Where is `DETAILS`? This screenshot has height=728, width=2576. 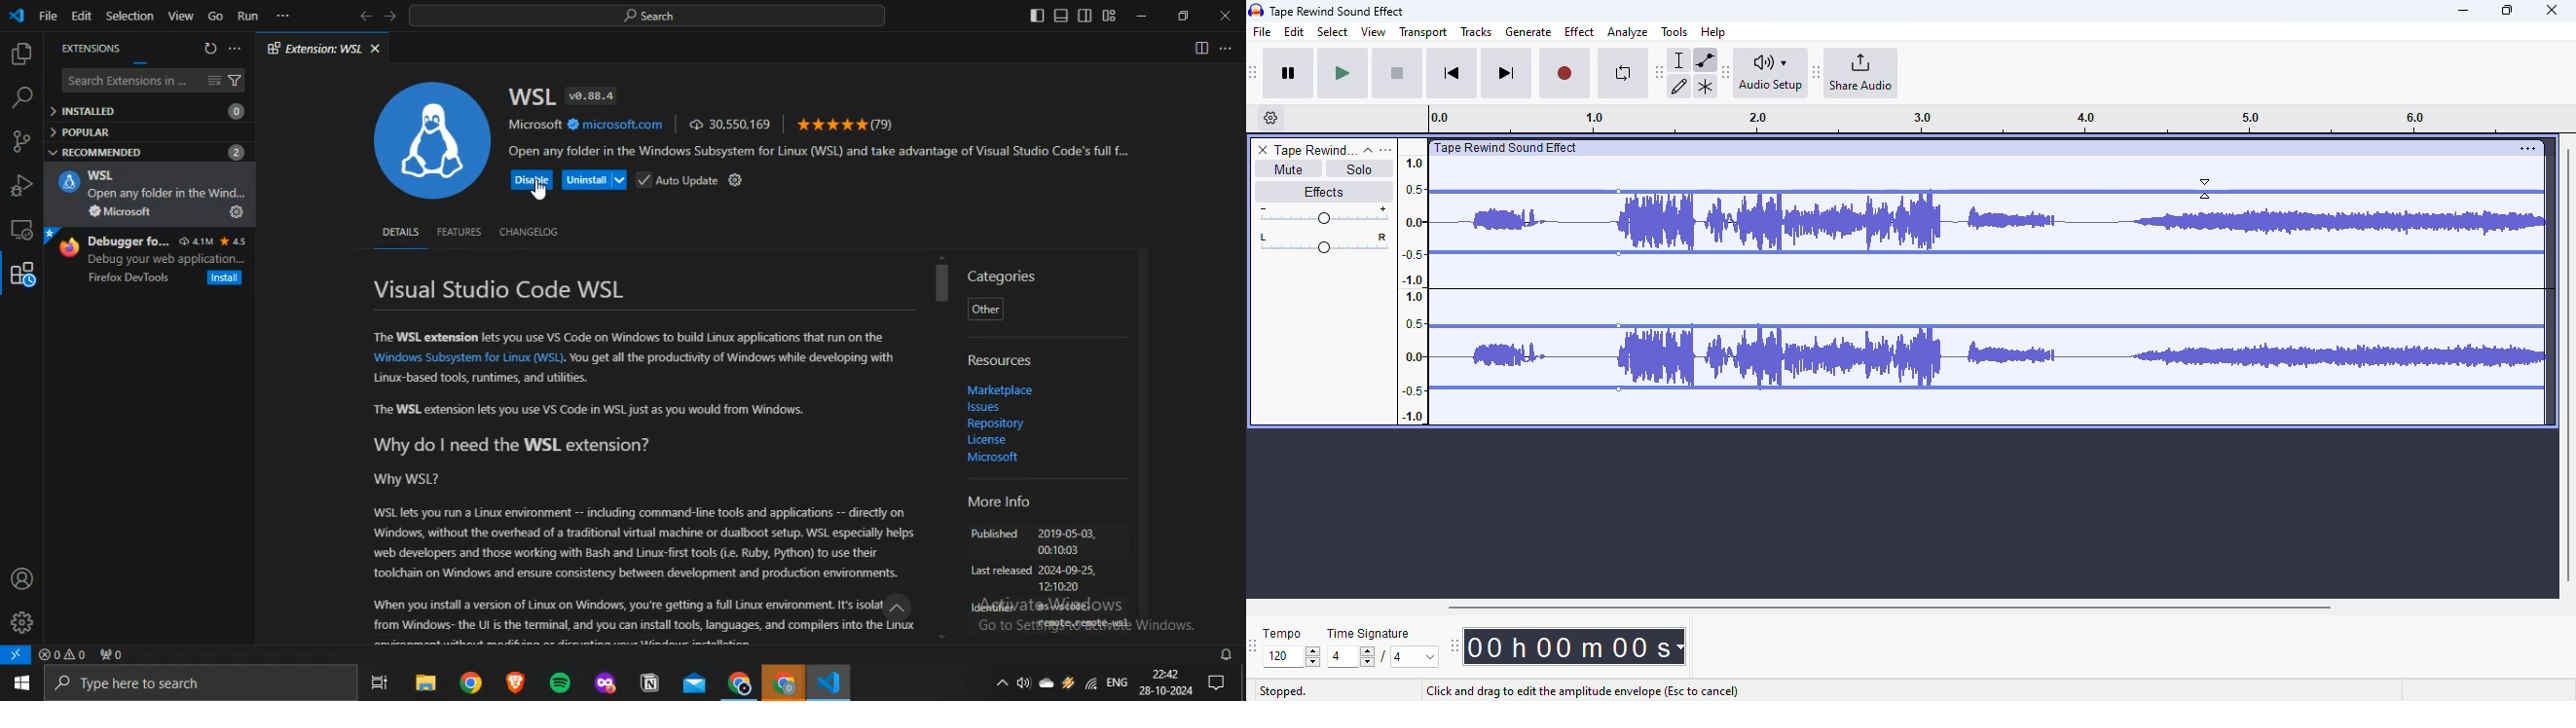 DETAILS is located at coordinates (399, 232).